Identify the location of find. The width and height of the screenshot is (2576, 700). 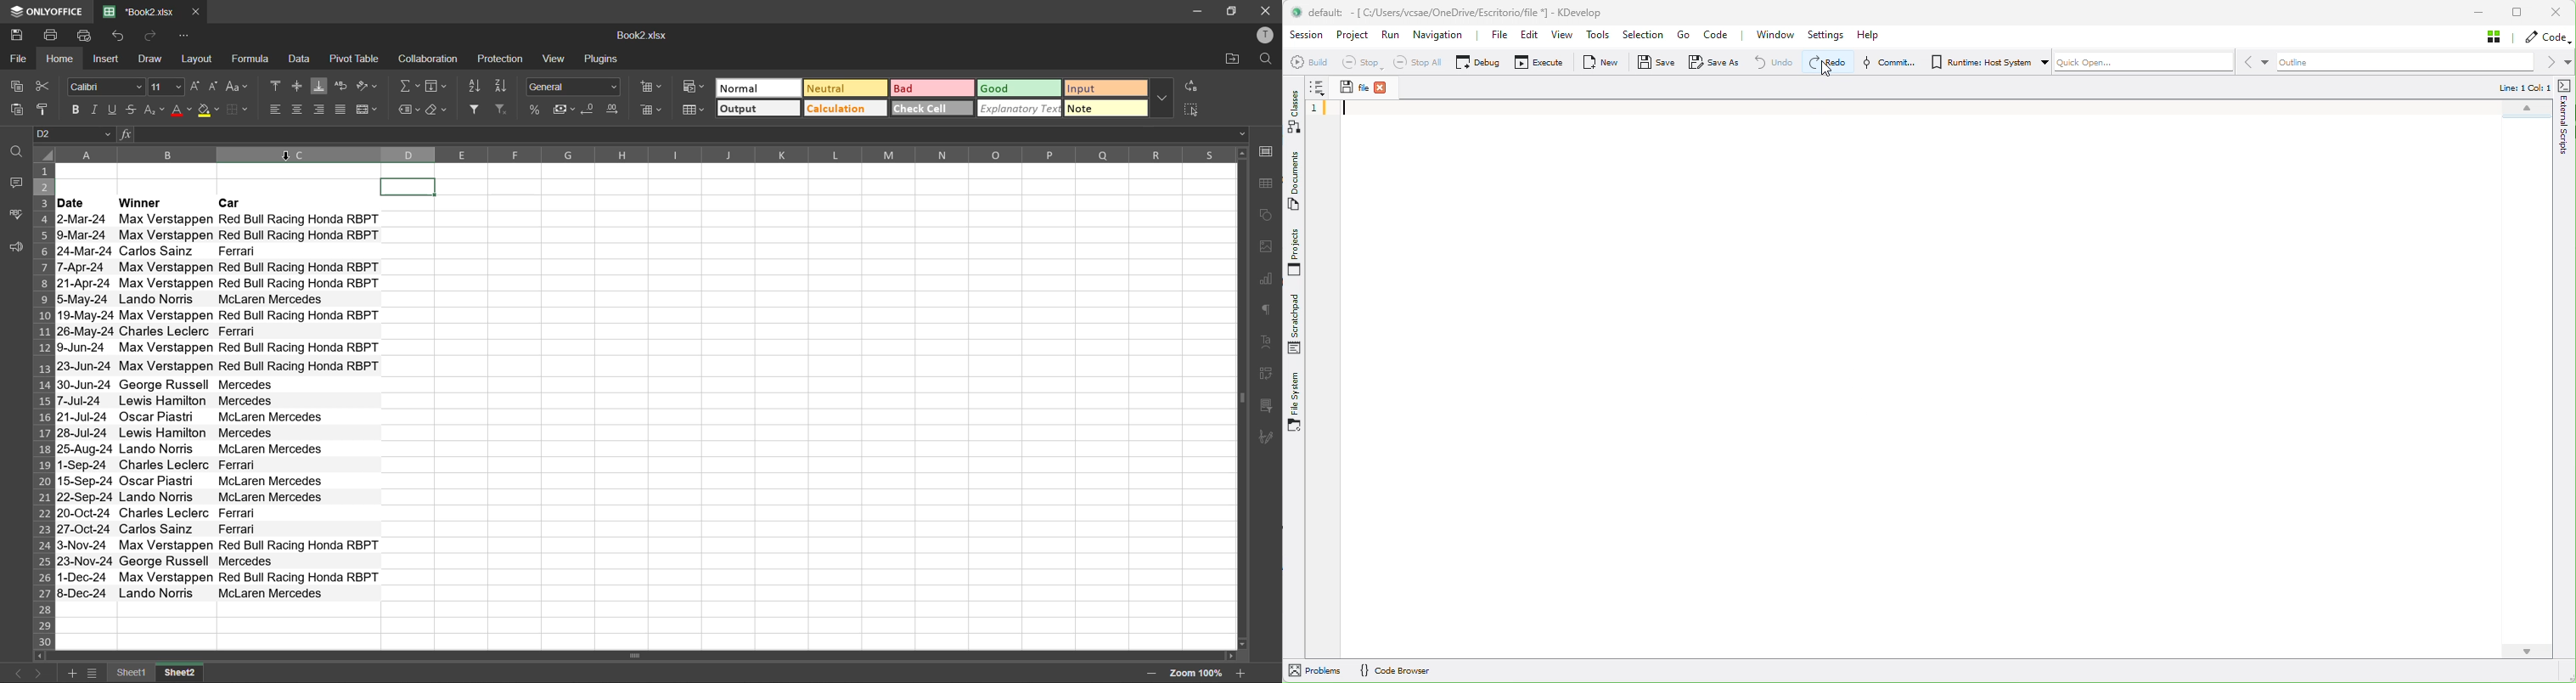
(17, 154).